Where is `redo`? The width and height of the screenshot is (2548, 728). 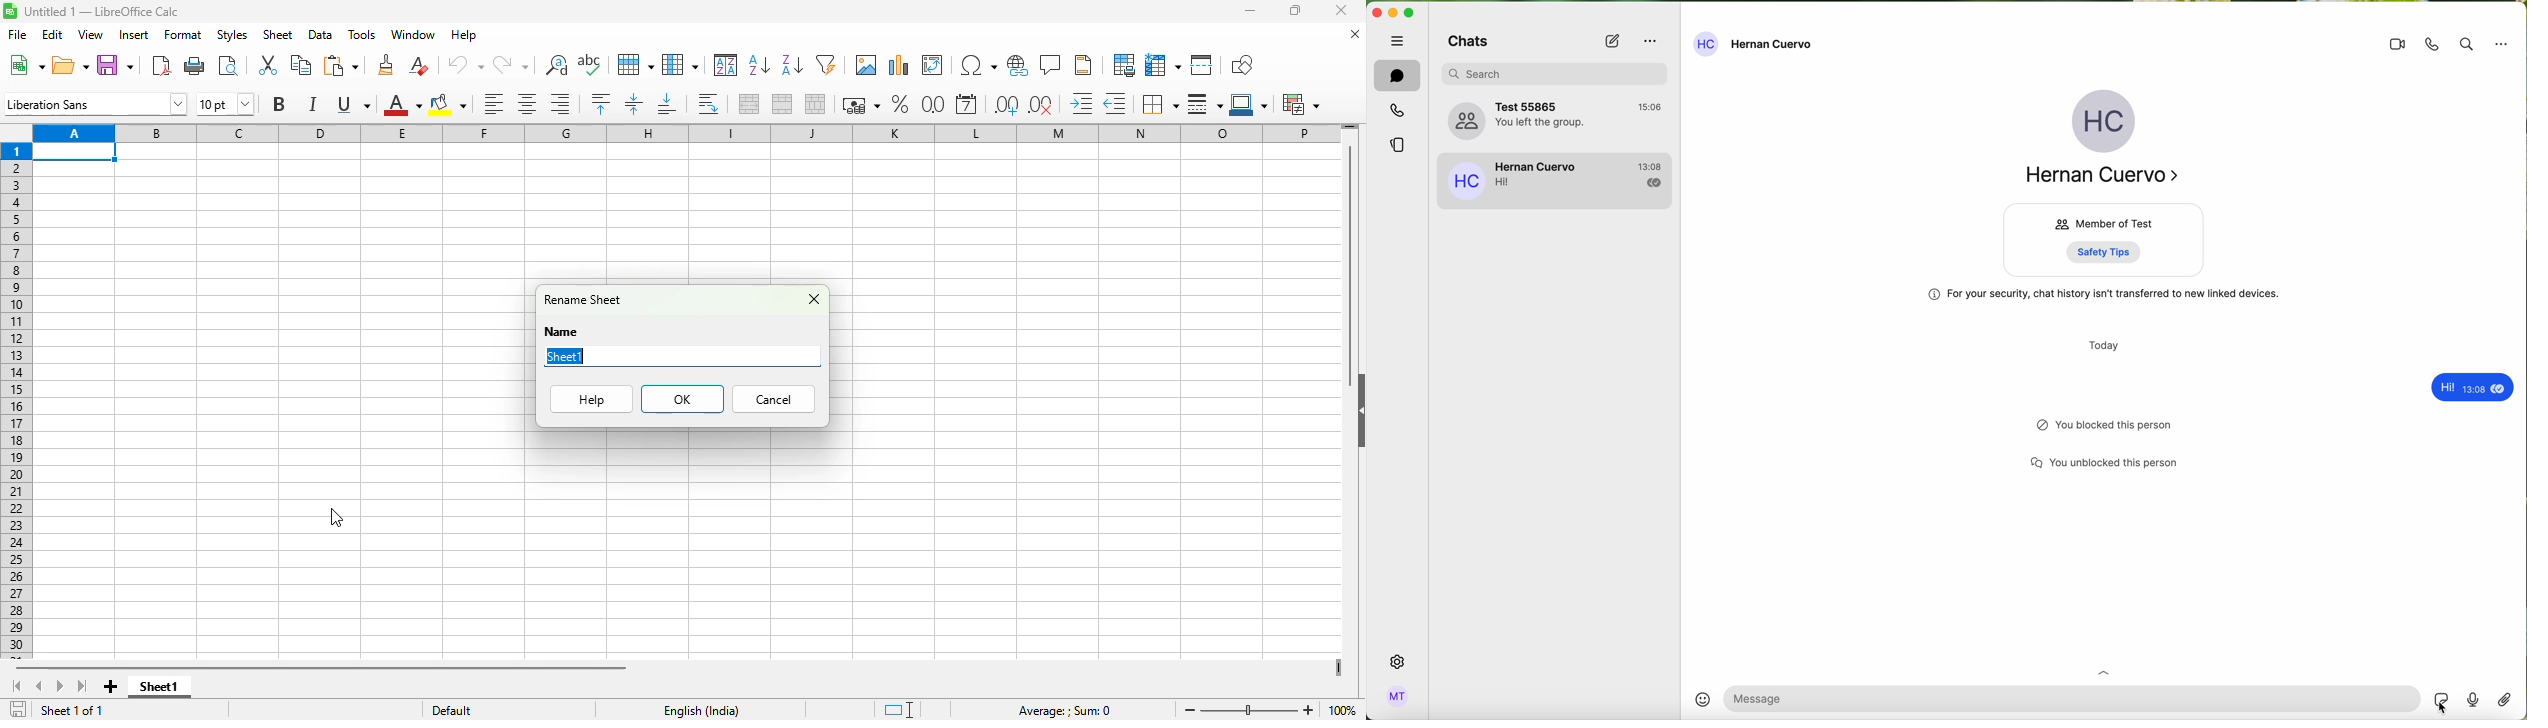
redo is located at coordinates (511, 65).